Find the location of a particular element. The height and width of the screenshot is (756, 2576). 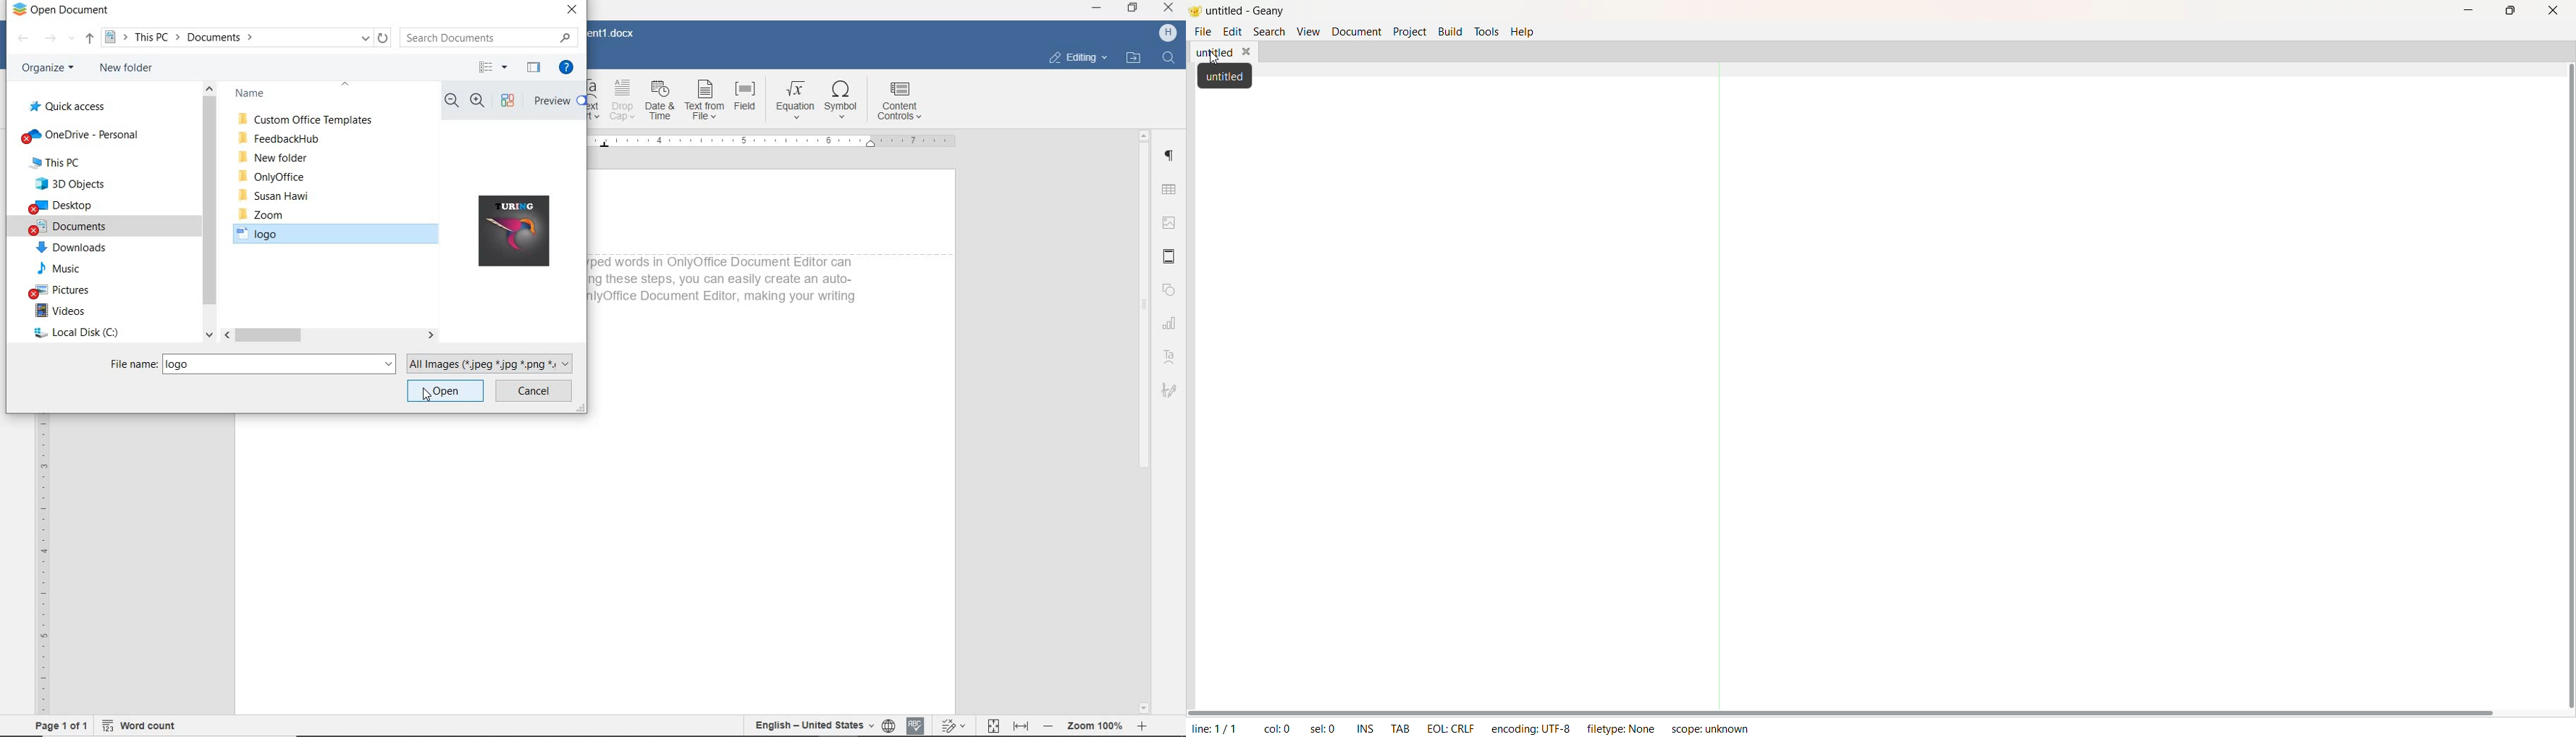

3D OBJECTS is located at coordinates (69, 184).